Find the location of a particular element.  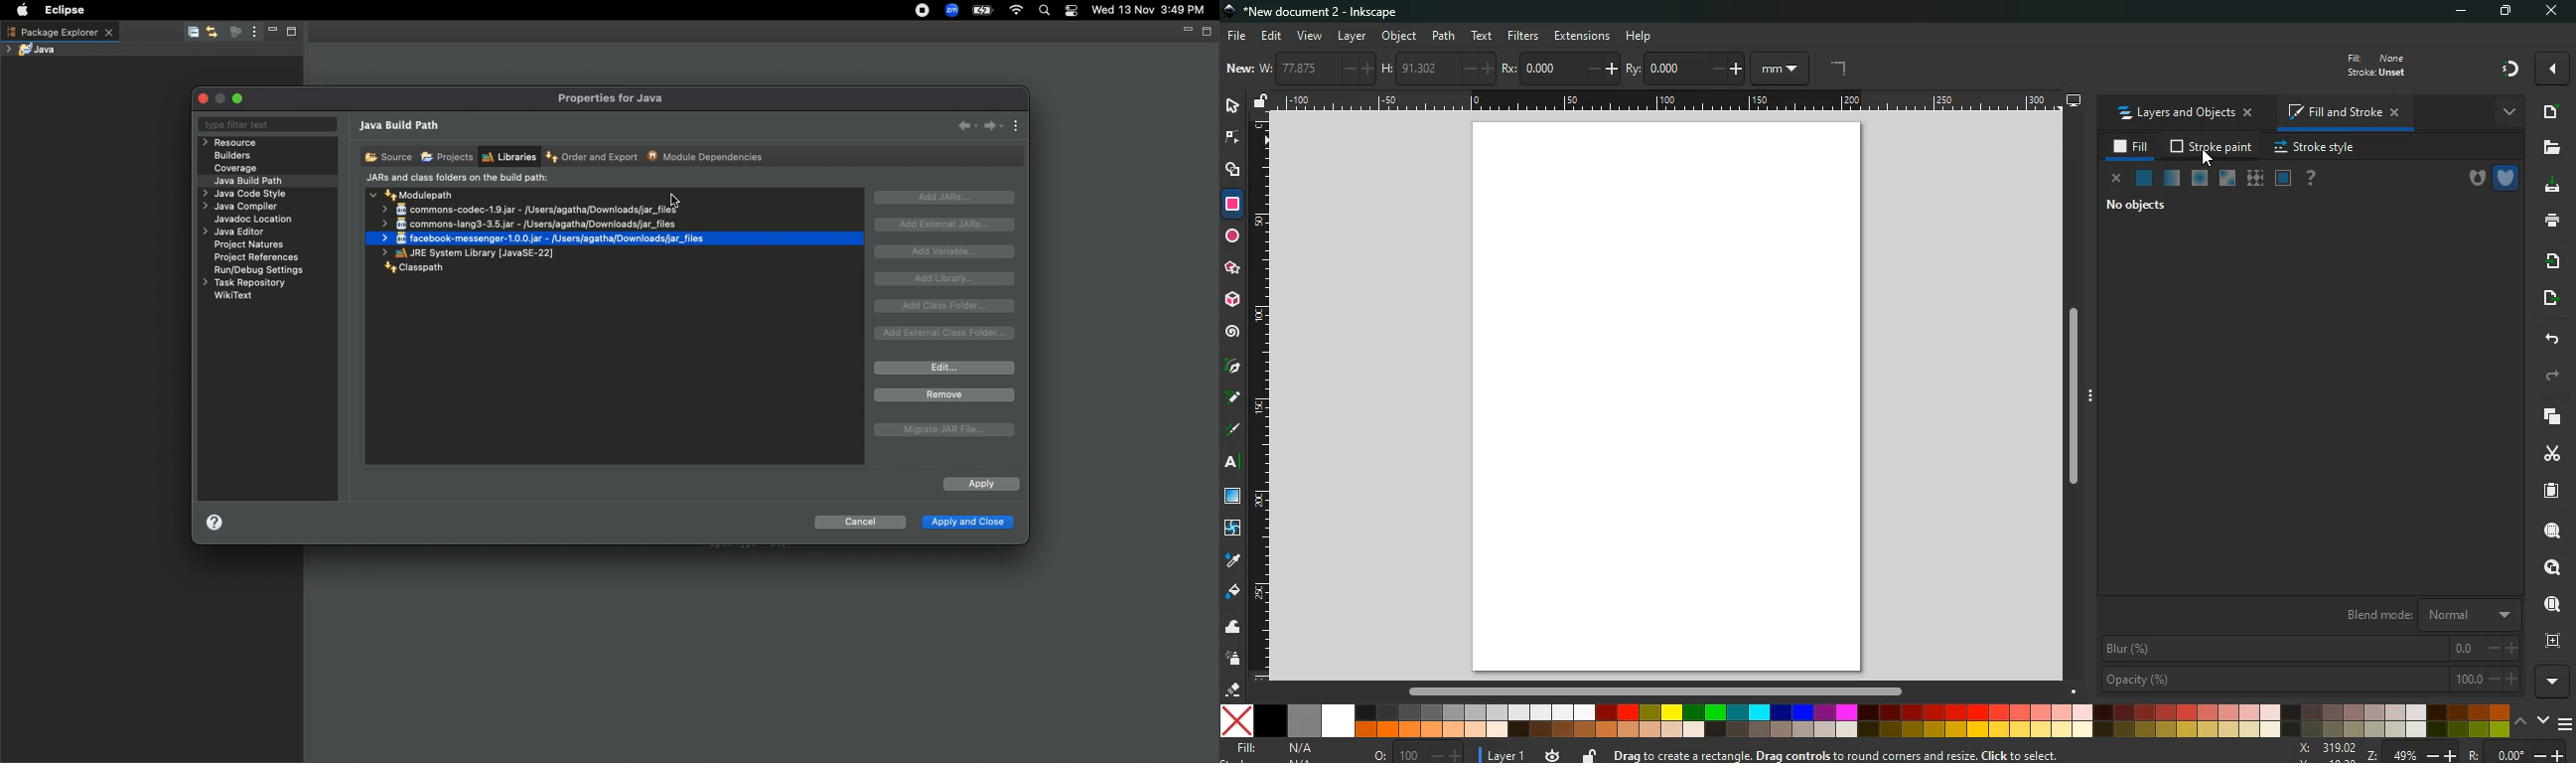

find is located at coordinates (2548, 603).